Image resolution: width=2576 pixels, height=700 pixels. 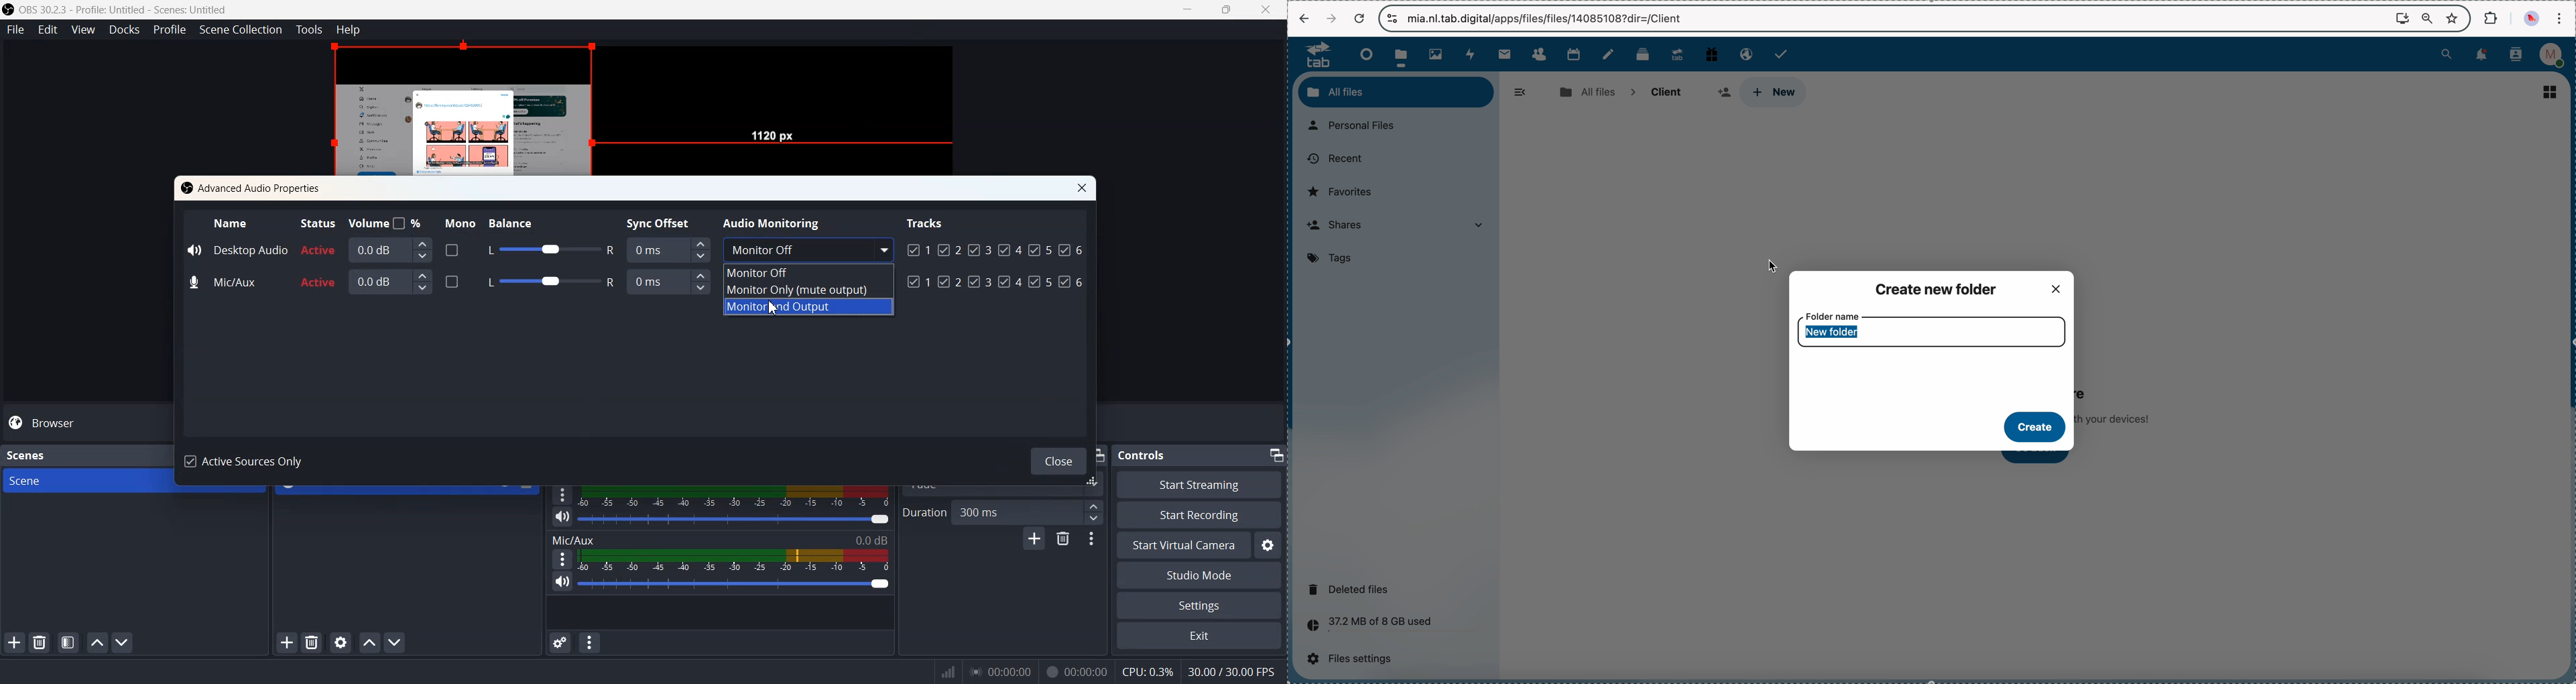 What do you see at coordinates (1940, 288) in the screenshot?
I see `create new folder` at bounding box center [1940, 288].